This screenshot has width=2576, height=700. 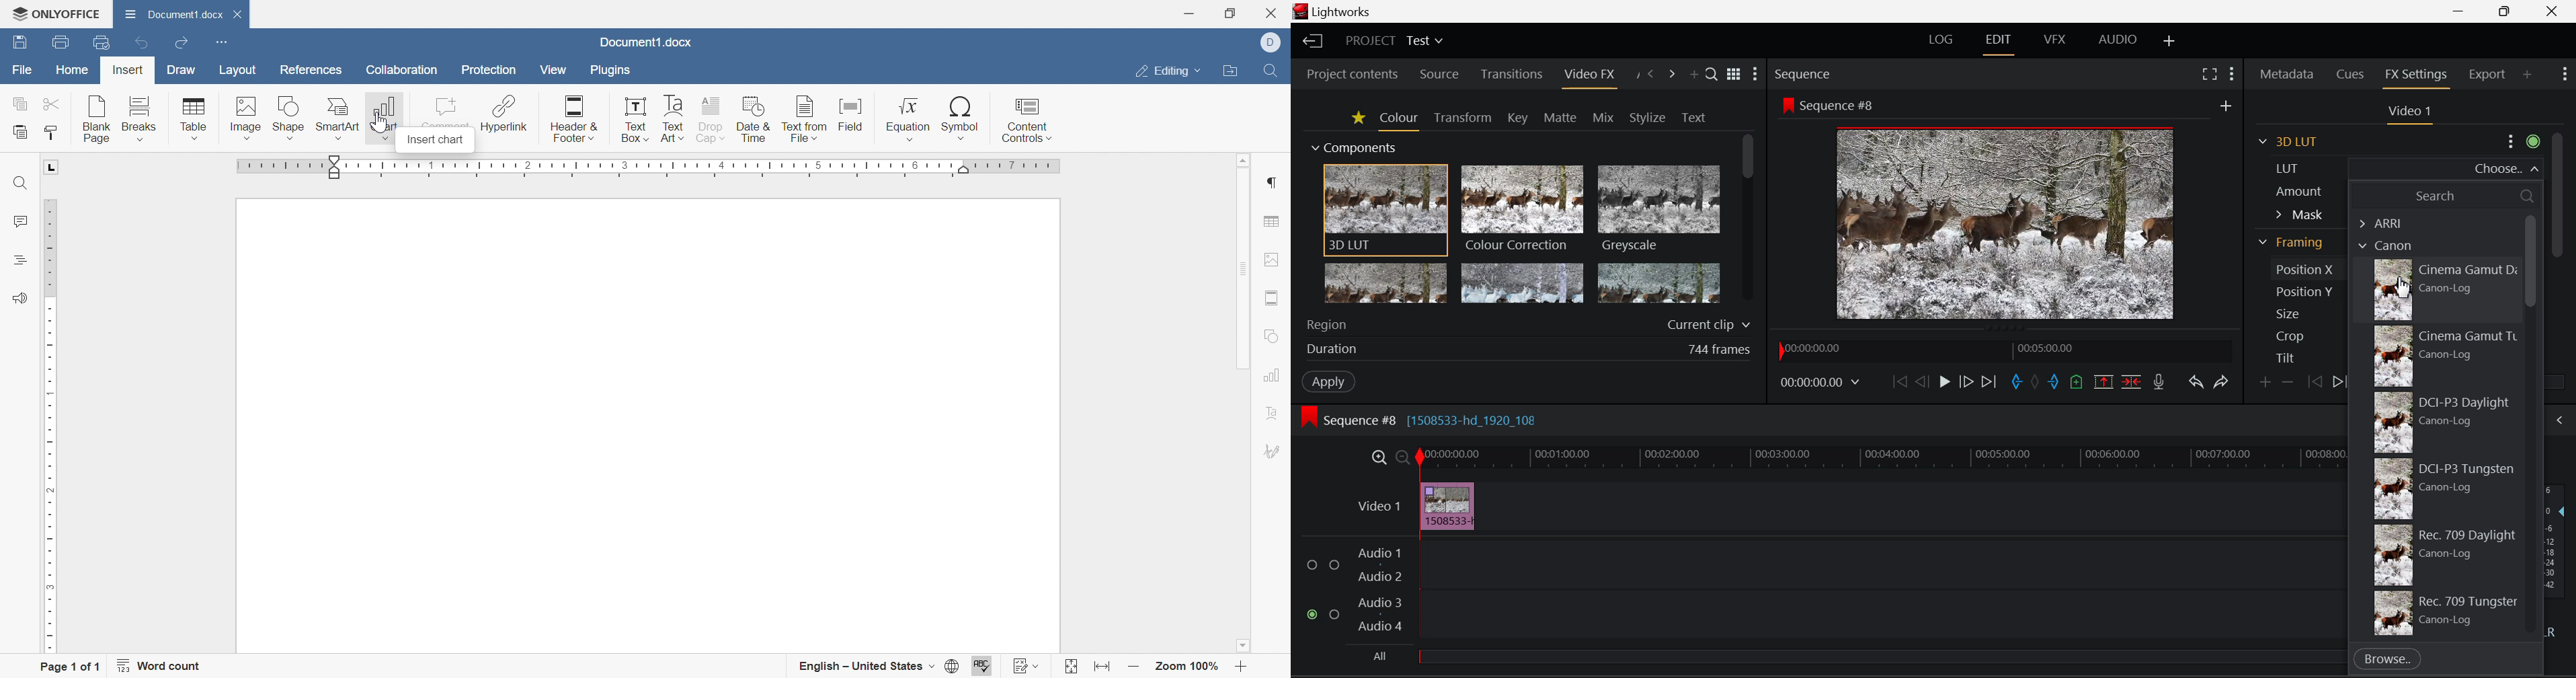 What do you see at coordinates (58, 14) in the screenshot?
I see `ONLYOFFICE` at bounding box center [58, 14].